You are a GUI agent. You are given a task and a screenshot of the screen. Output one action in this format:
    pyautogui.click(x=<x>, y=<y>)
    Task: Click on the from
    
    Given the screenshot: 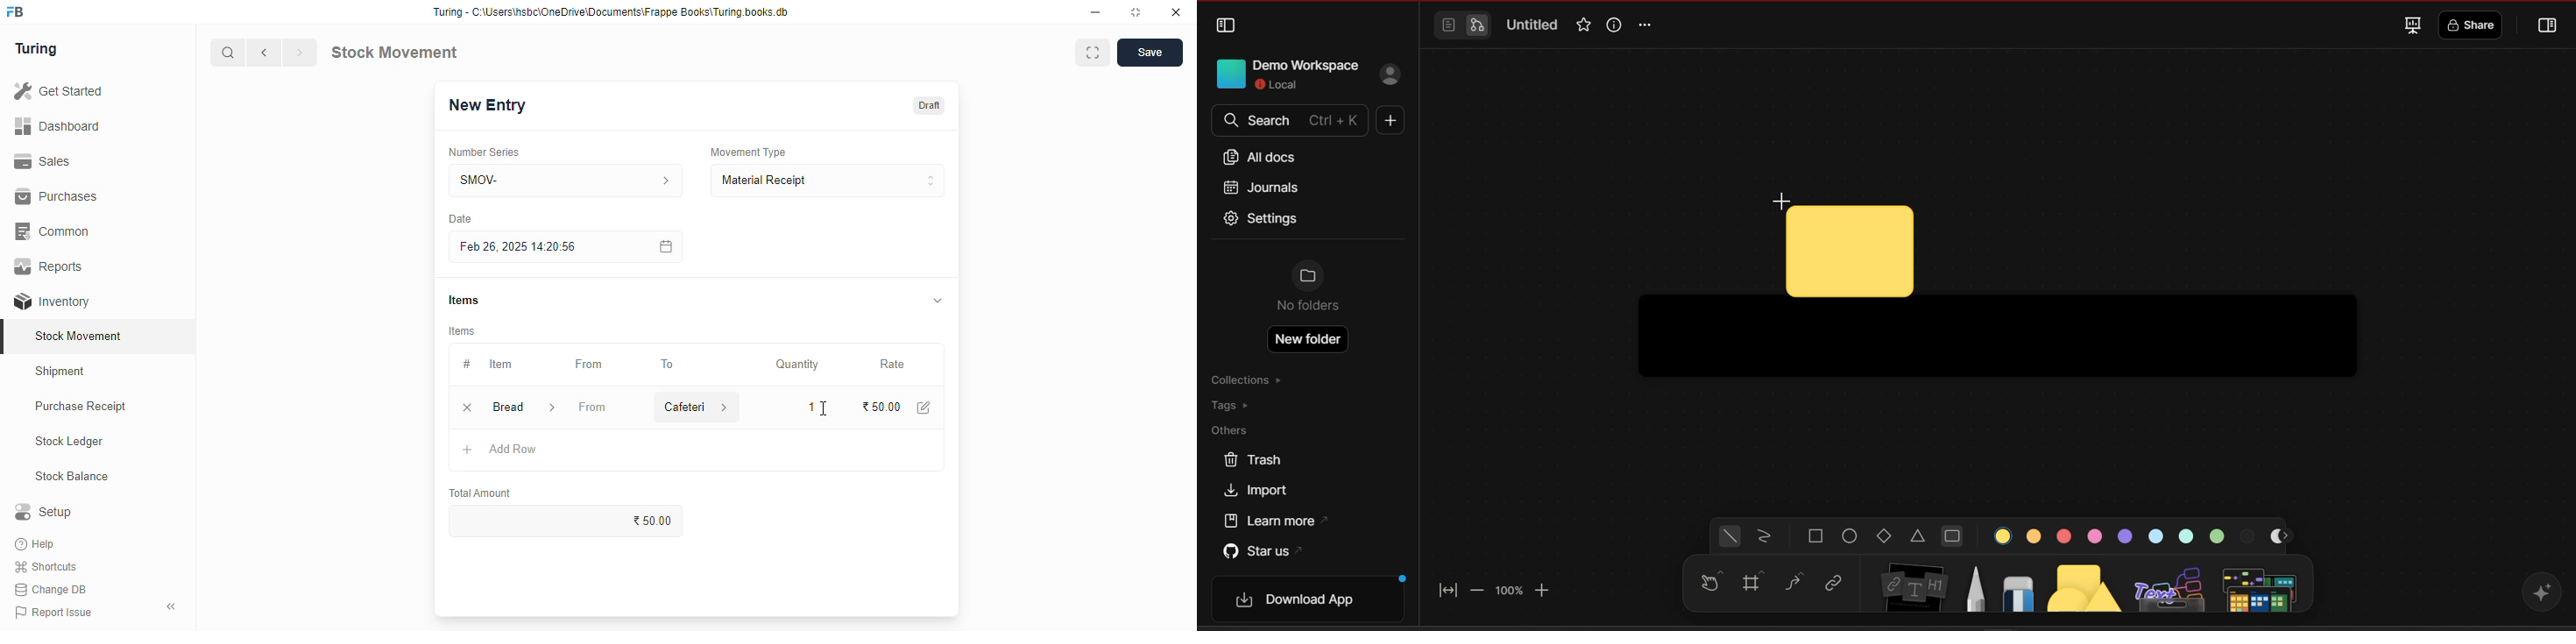 What is the action you would take?
    pyautogui.click(x=592, y=407)
    